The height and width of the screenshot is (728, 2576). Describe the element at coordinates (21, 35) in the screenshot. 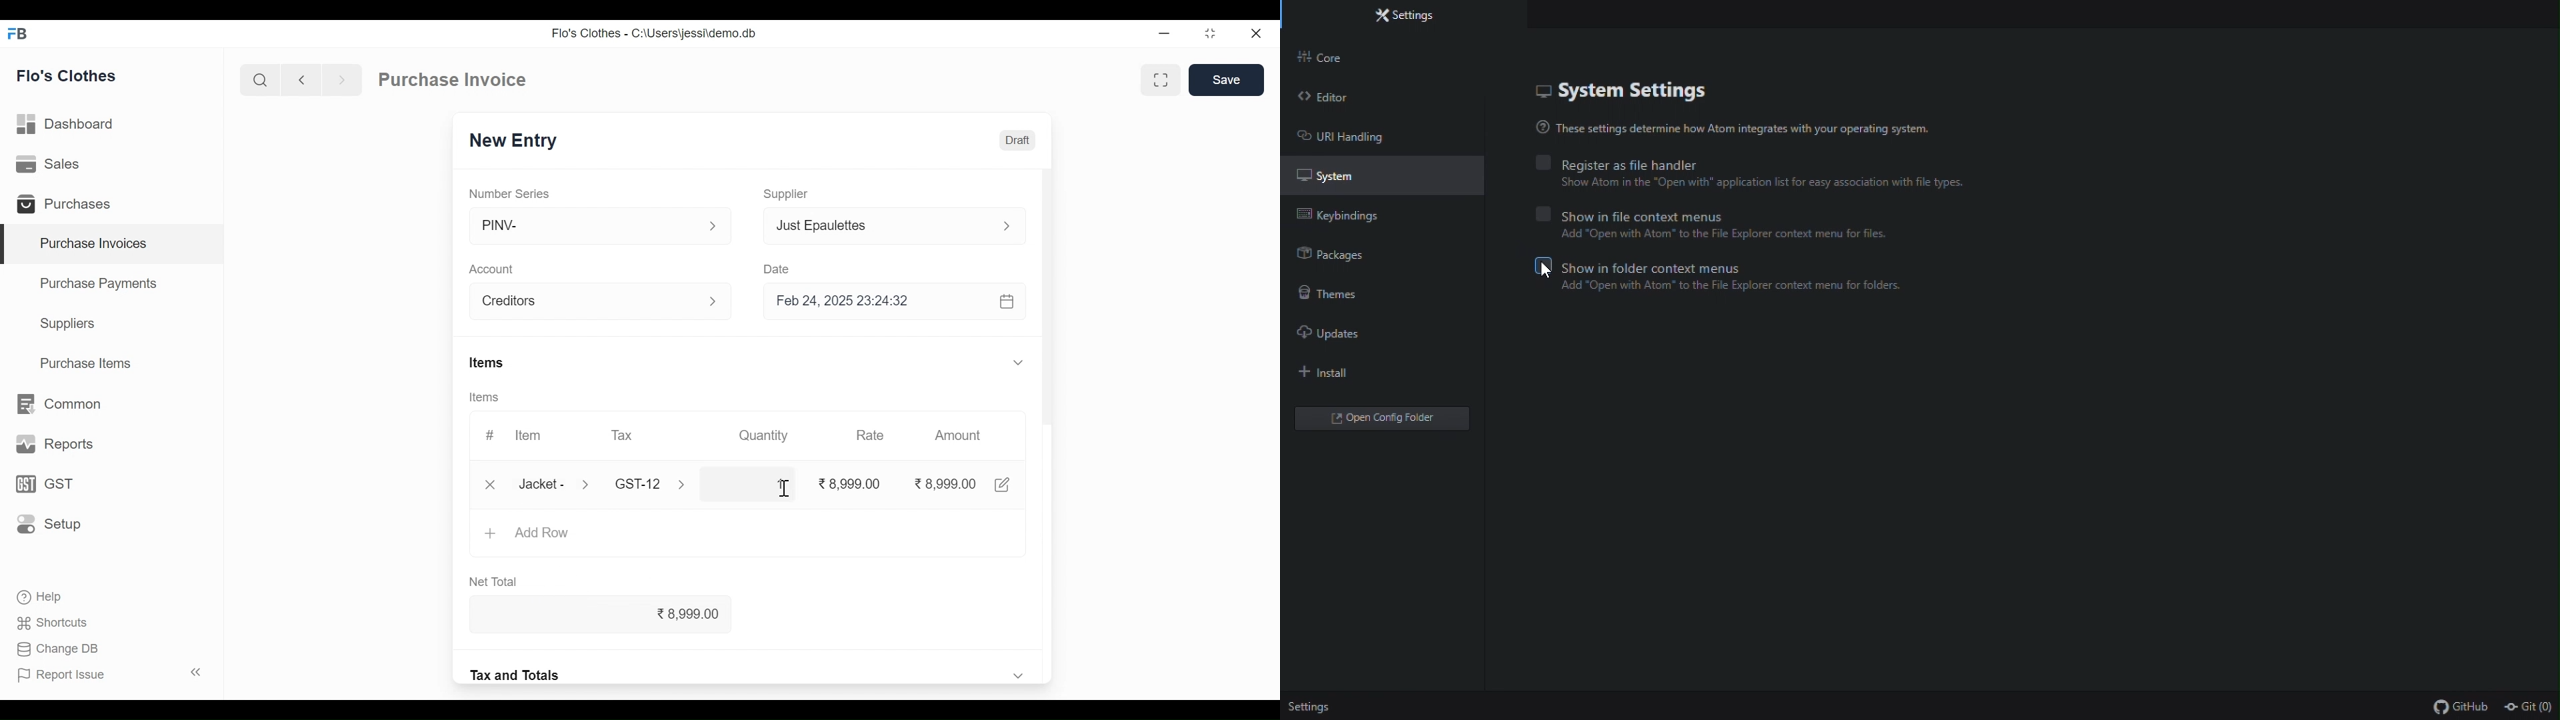

I see `Frappe Desktop icon` at that location.